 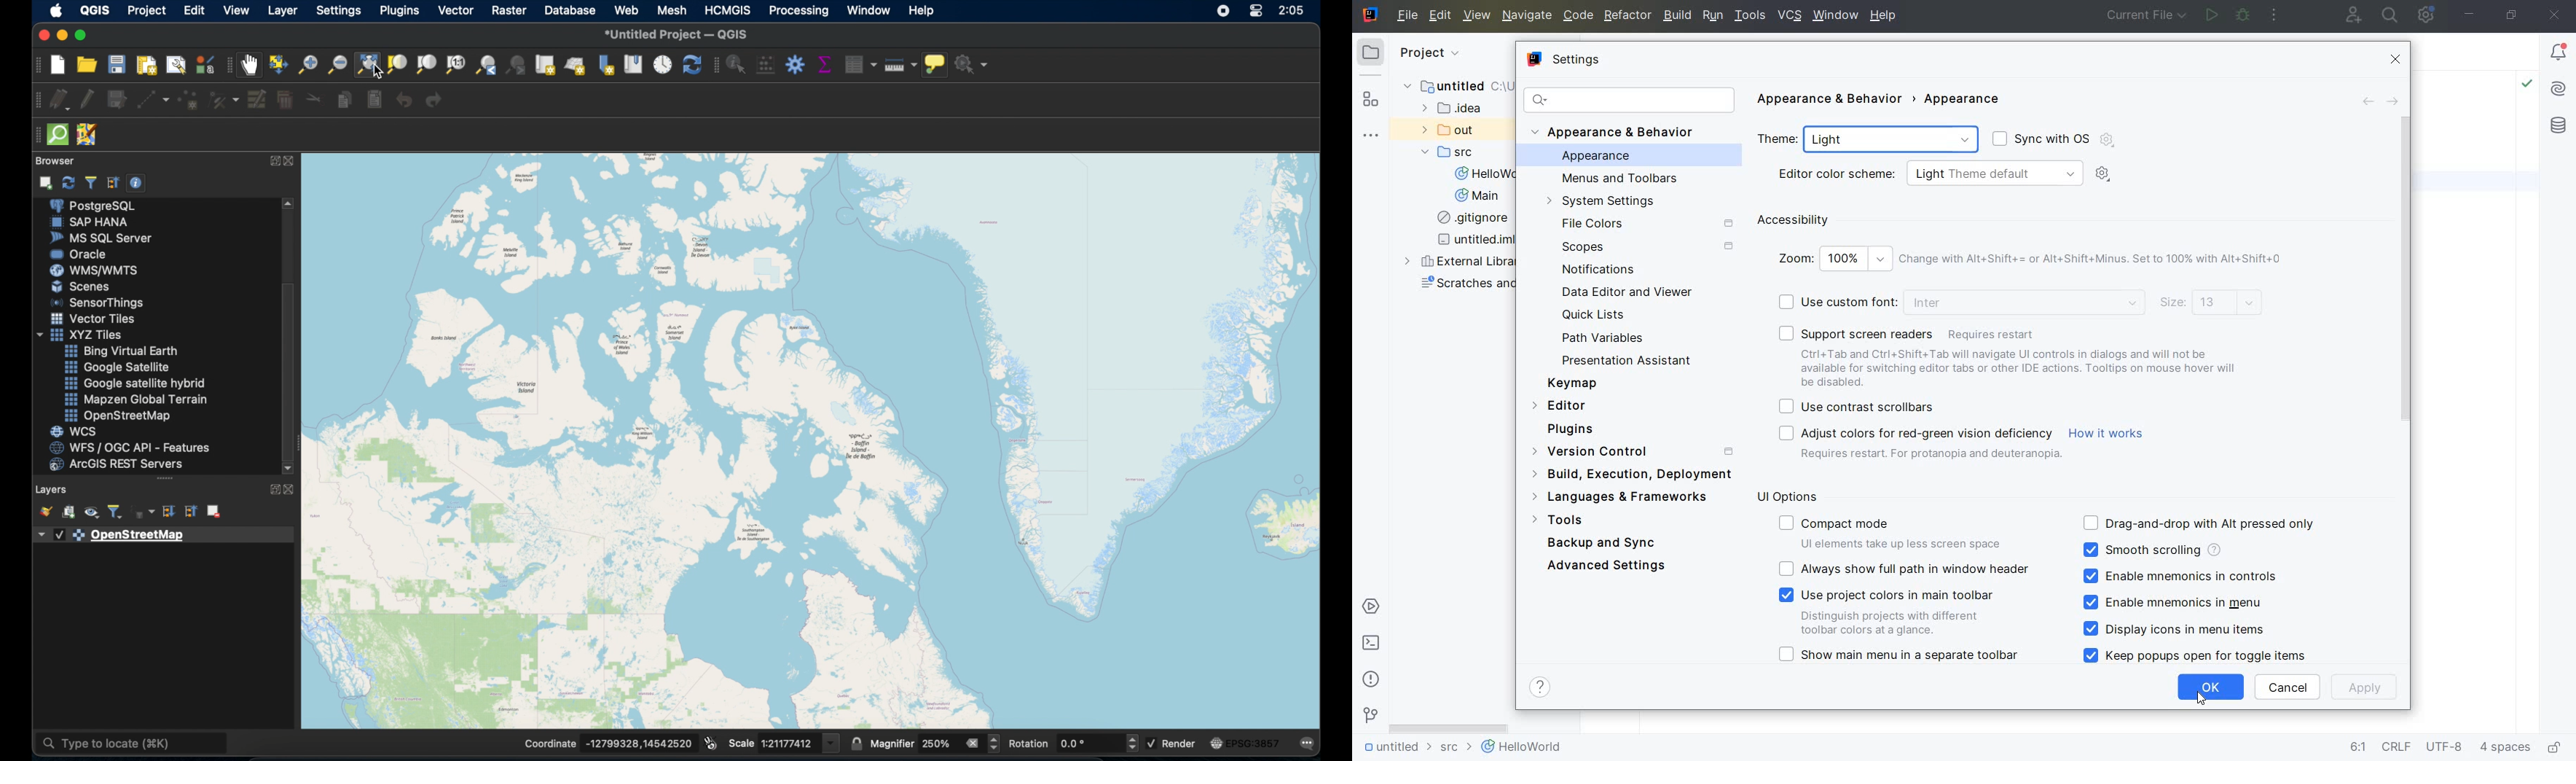 What do you see at coordinates (290, 162) in the screenshot?
I see `close` at bounding box center [290, 162].